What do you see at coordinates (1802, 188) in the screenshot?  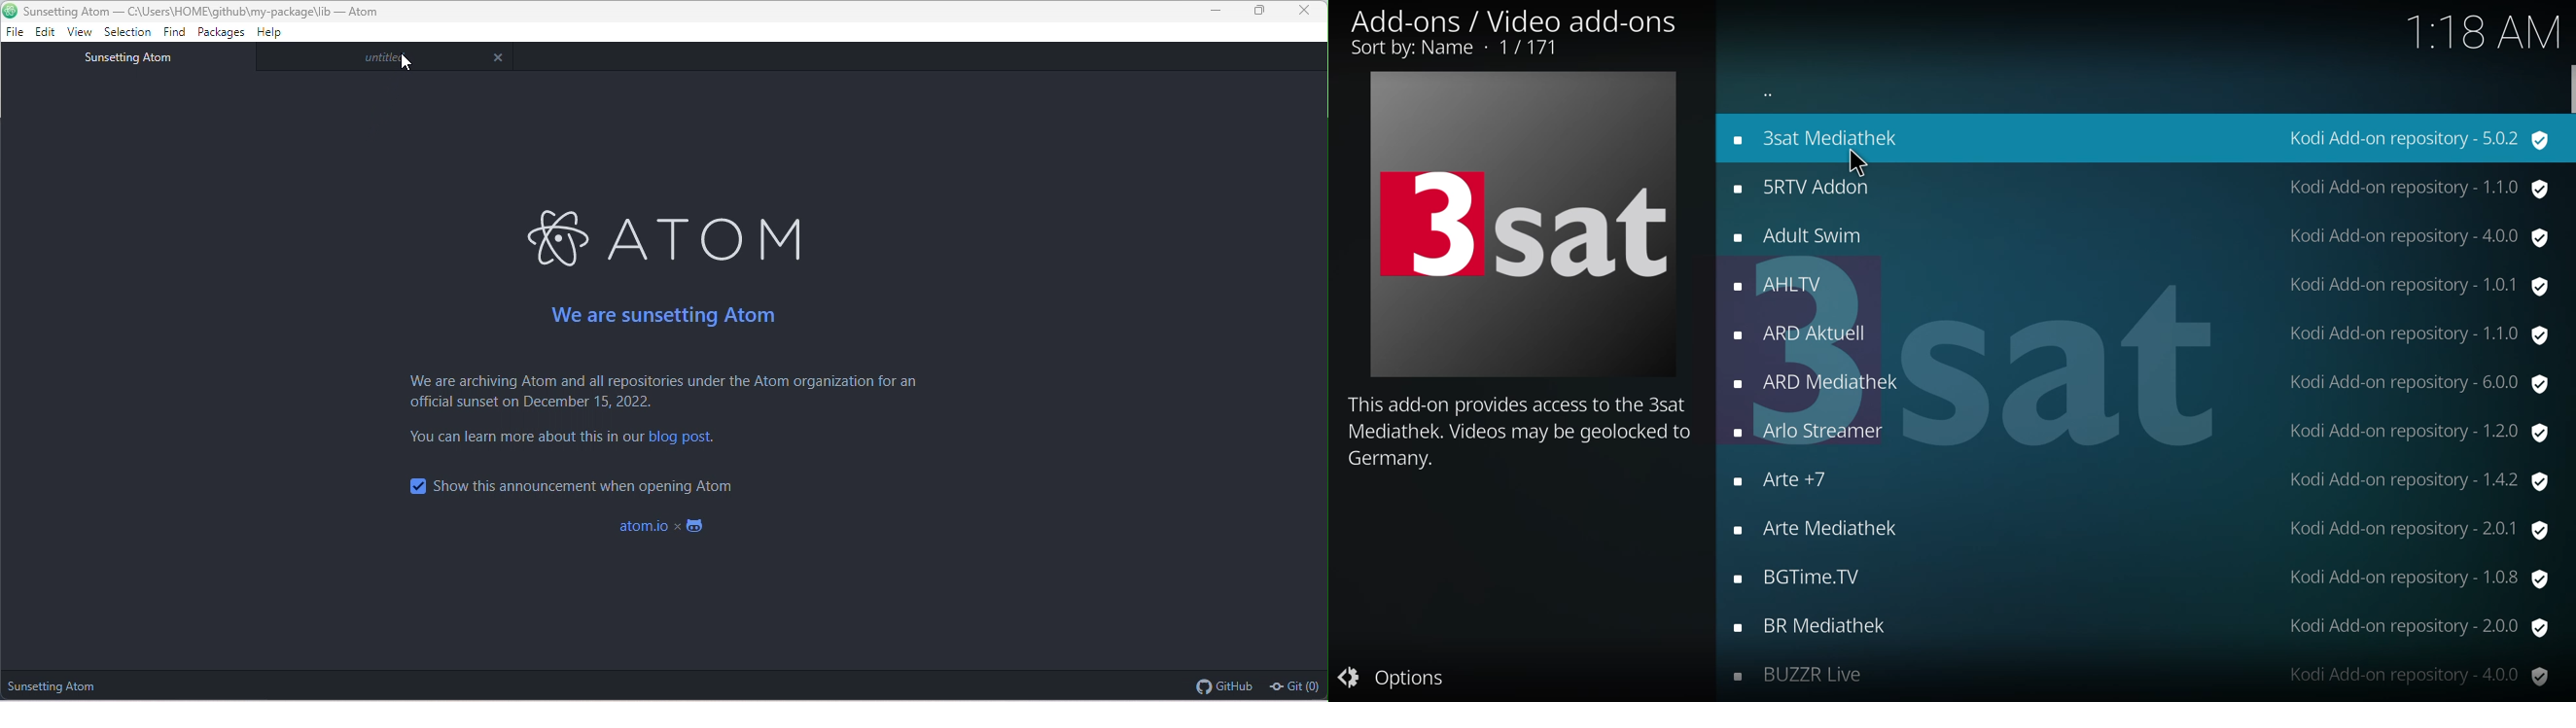 I see `add-ons` at bounding box center [1802, 188].